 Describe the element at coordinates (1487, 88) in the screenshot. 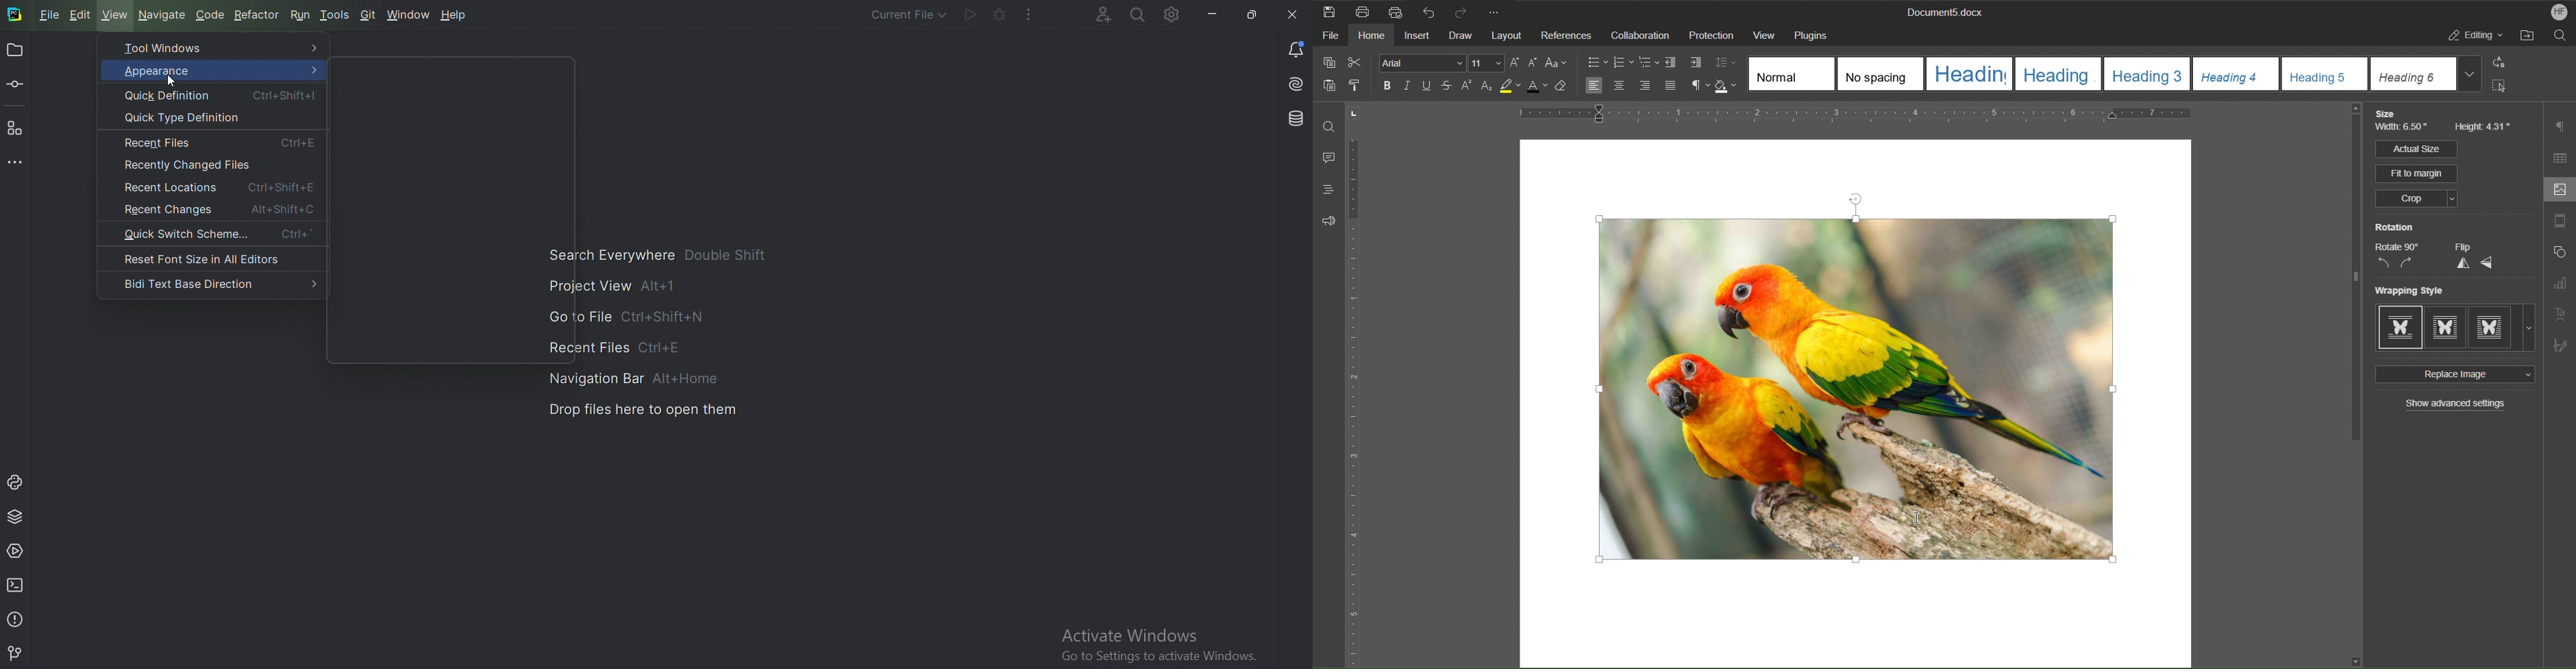

I see `Subscript` at that location.